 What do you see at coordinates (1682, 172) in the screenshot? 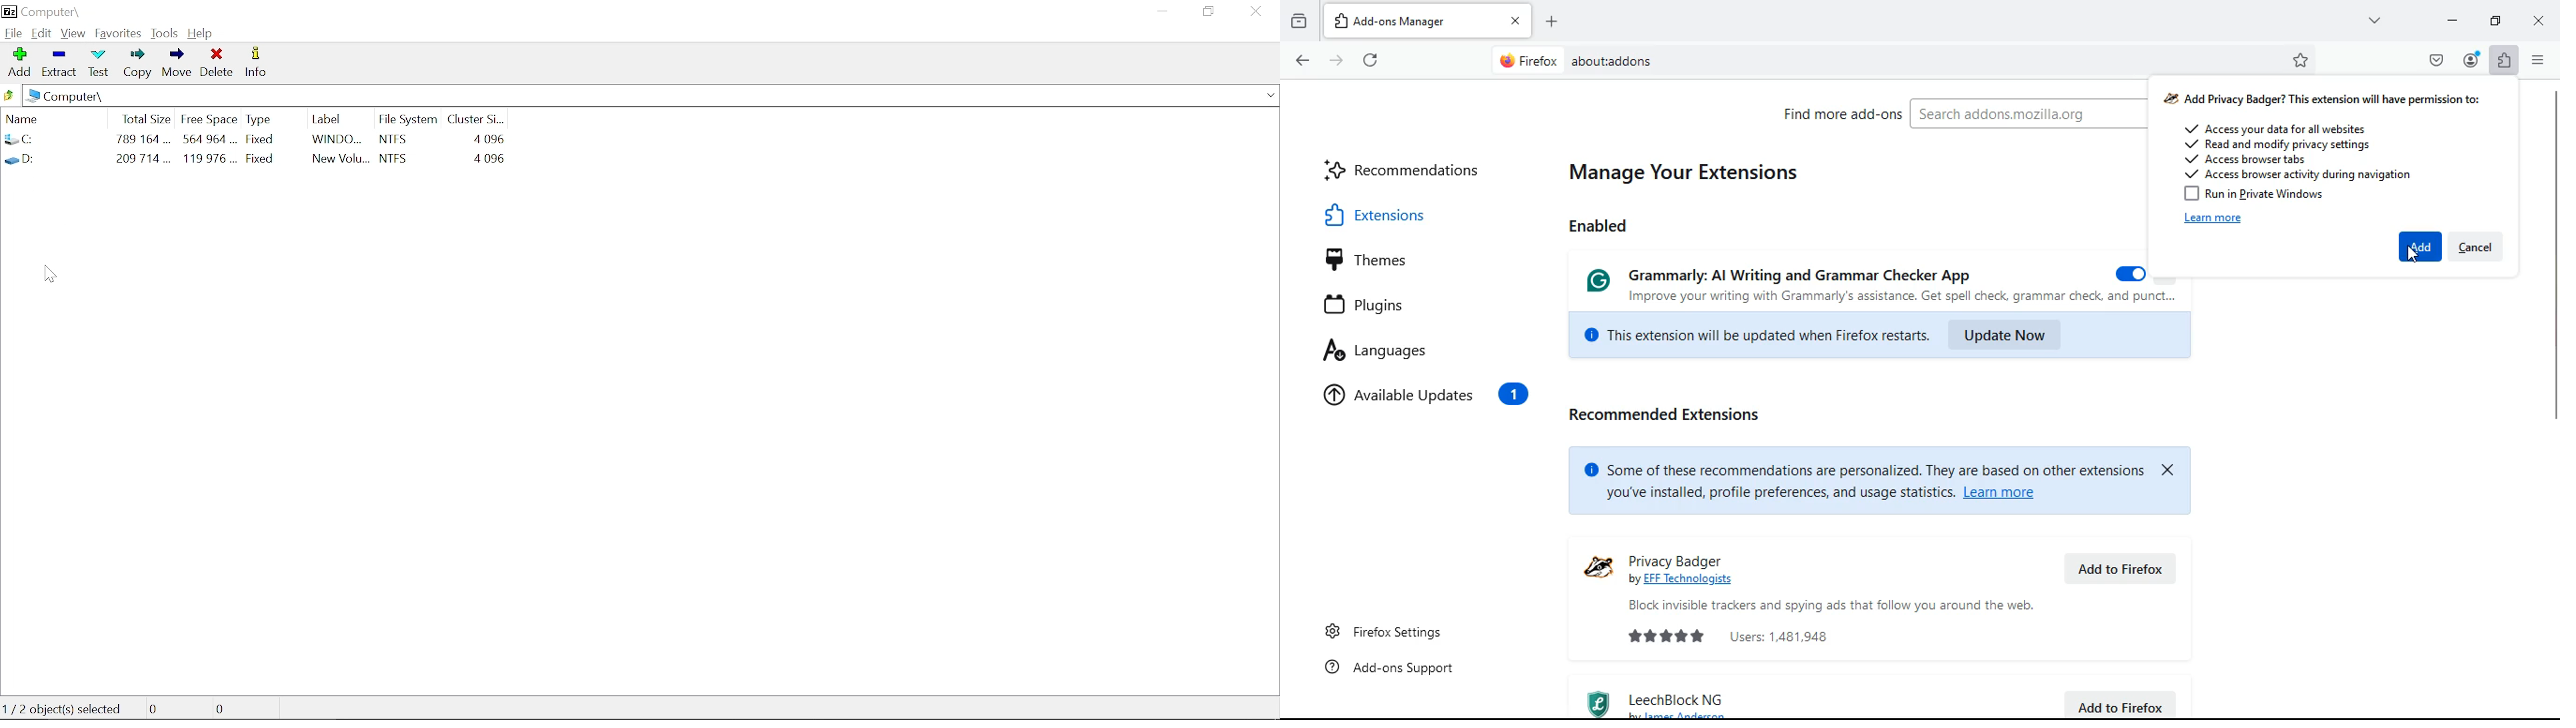
I see `manage your extensions` at bounding box center [1682, 172].